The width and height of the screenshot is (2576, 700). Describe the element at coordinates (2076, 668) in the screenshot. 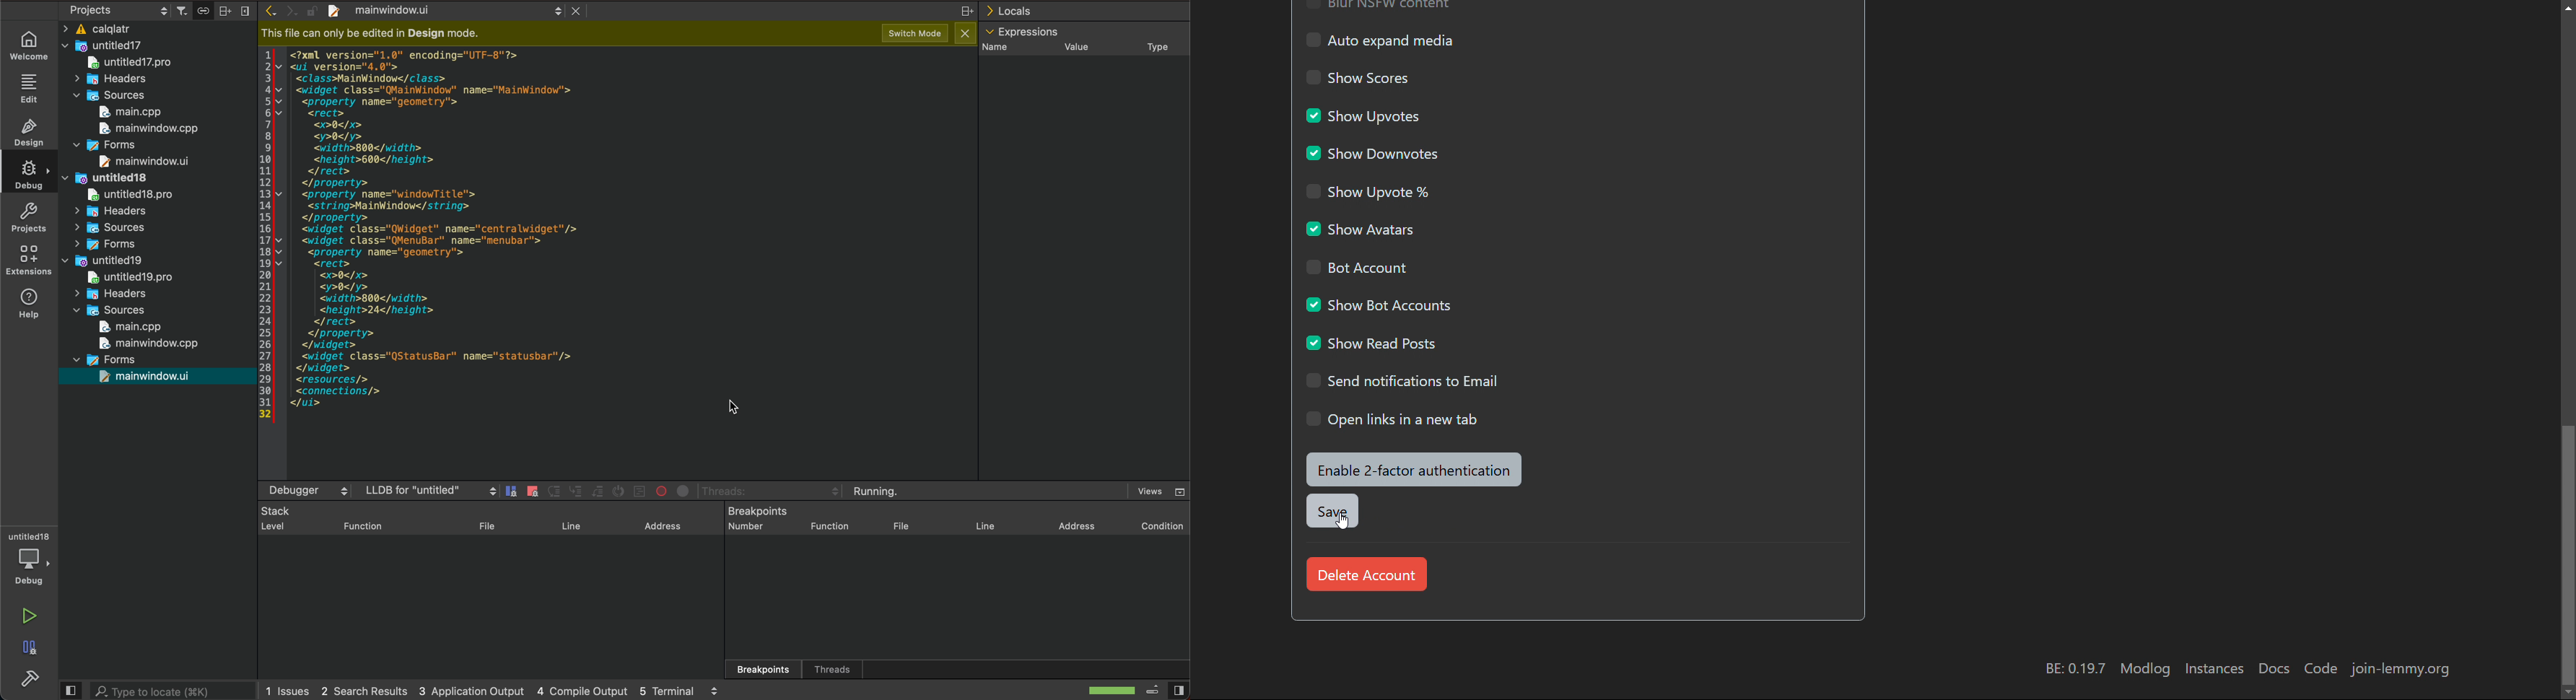

I see `version` at that location.